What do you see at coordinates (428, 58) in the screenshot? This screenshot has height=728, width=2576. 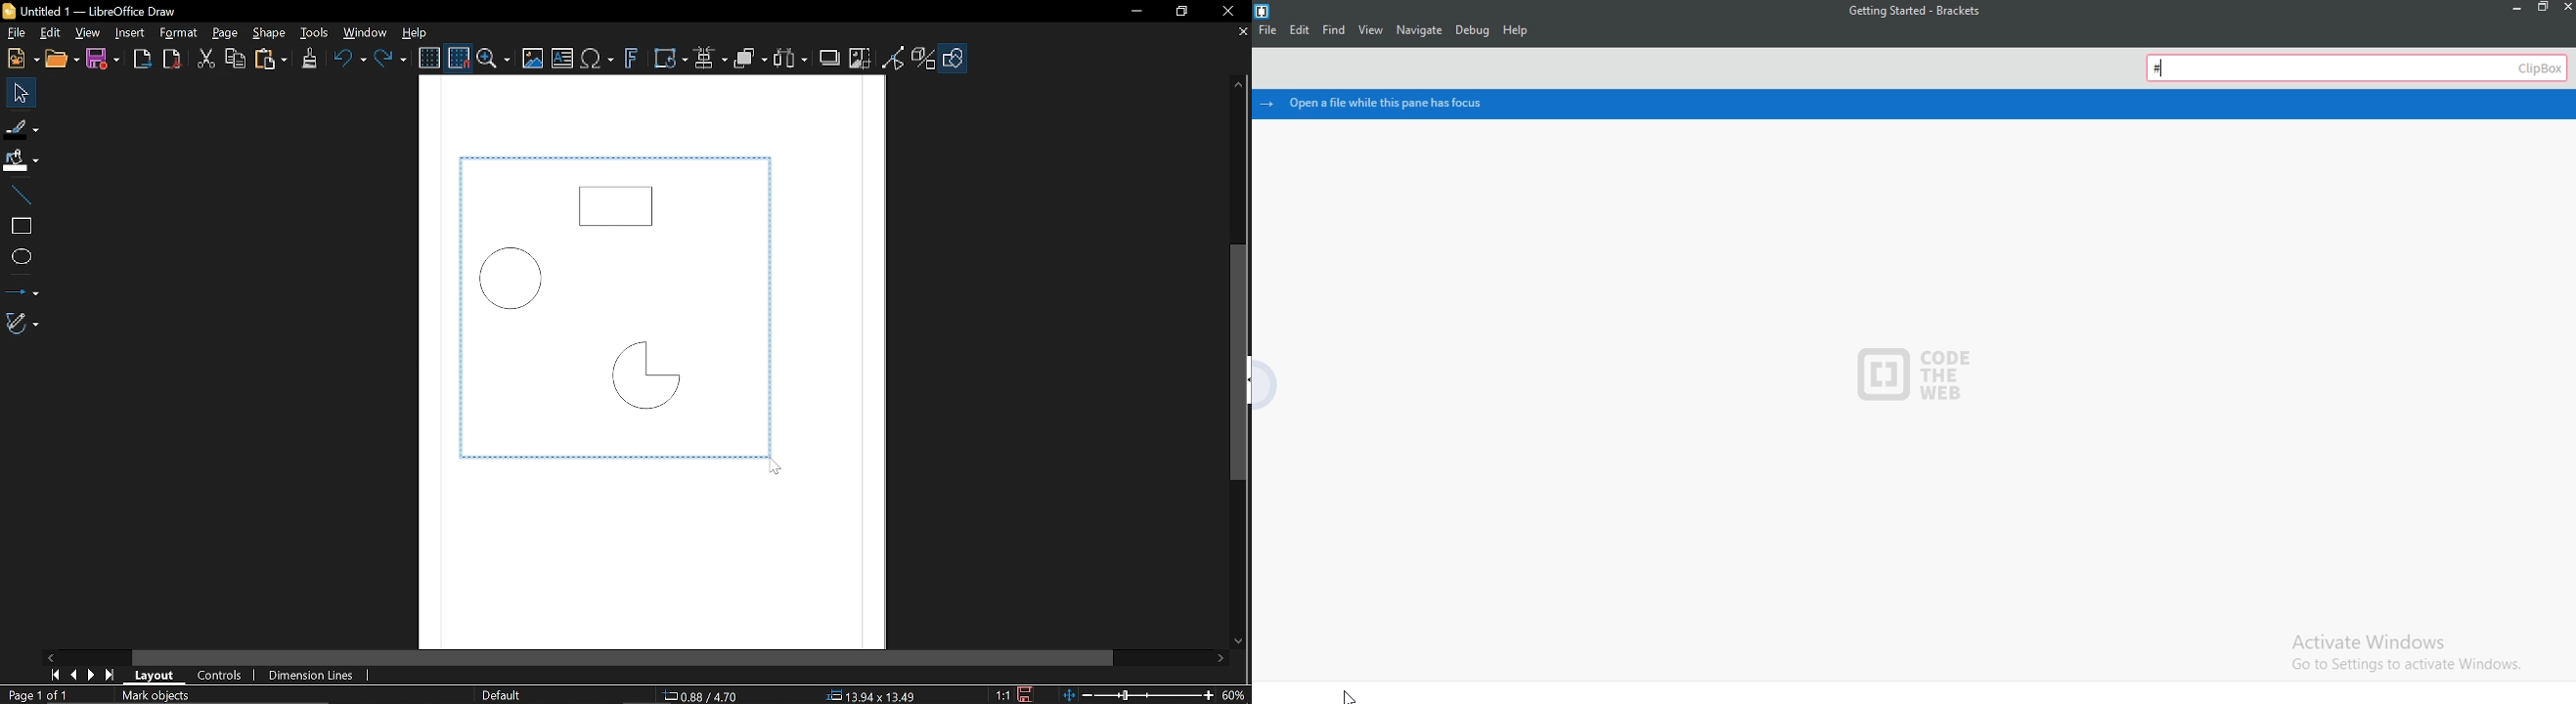 I see `Display grid` at bounding box center [428, 58].